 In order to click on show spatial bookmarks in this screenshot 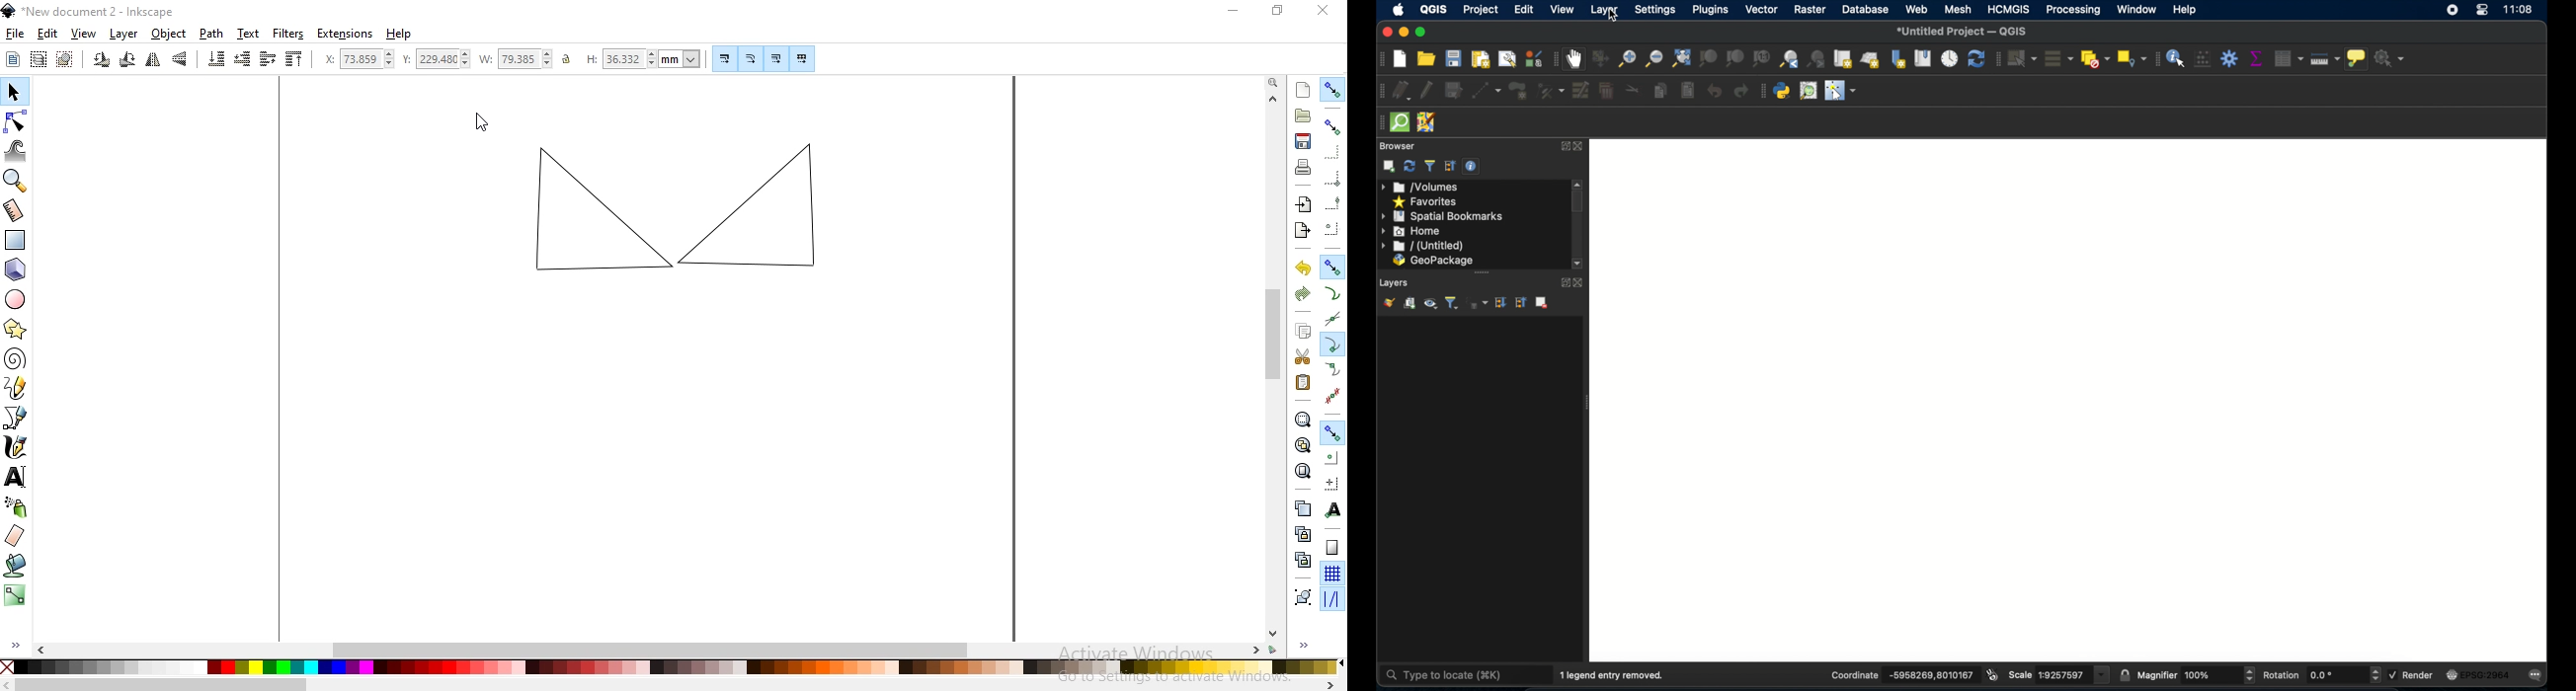, I will do `click(1922, 58)`.